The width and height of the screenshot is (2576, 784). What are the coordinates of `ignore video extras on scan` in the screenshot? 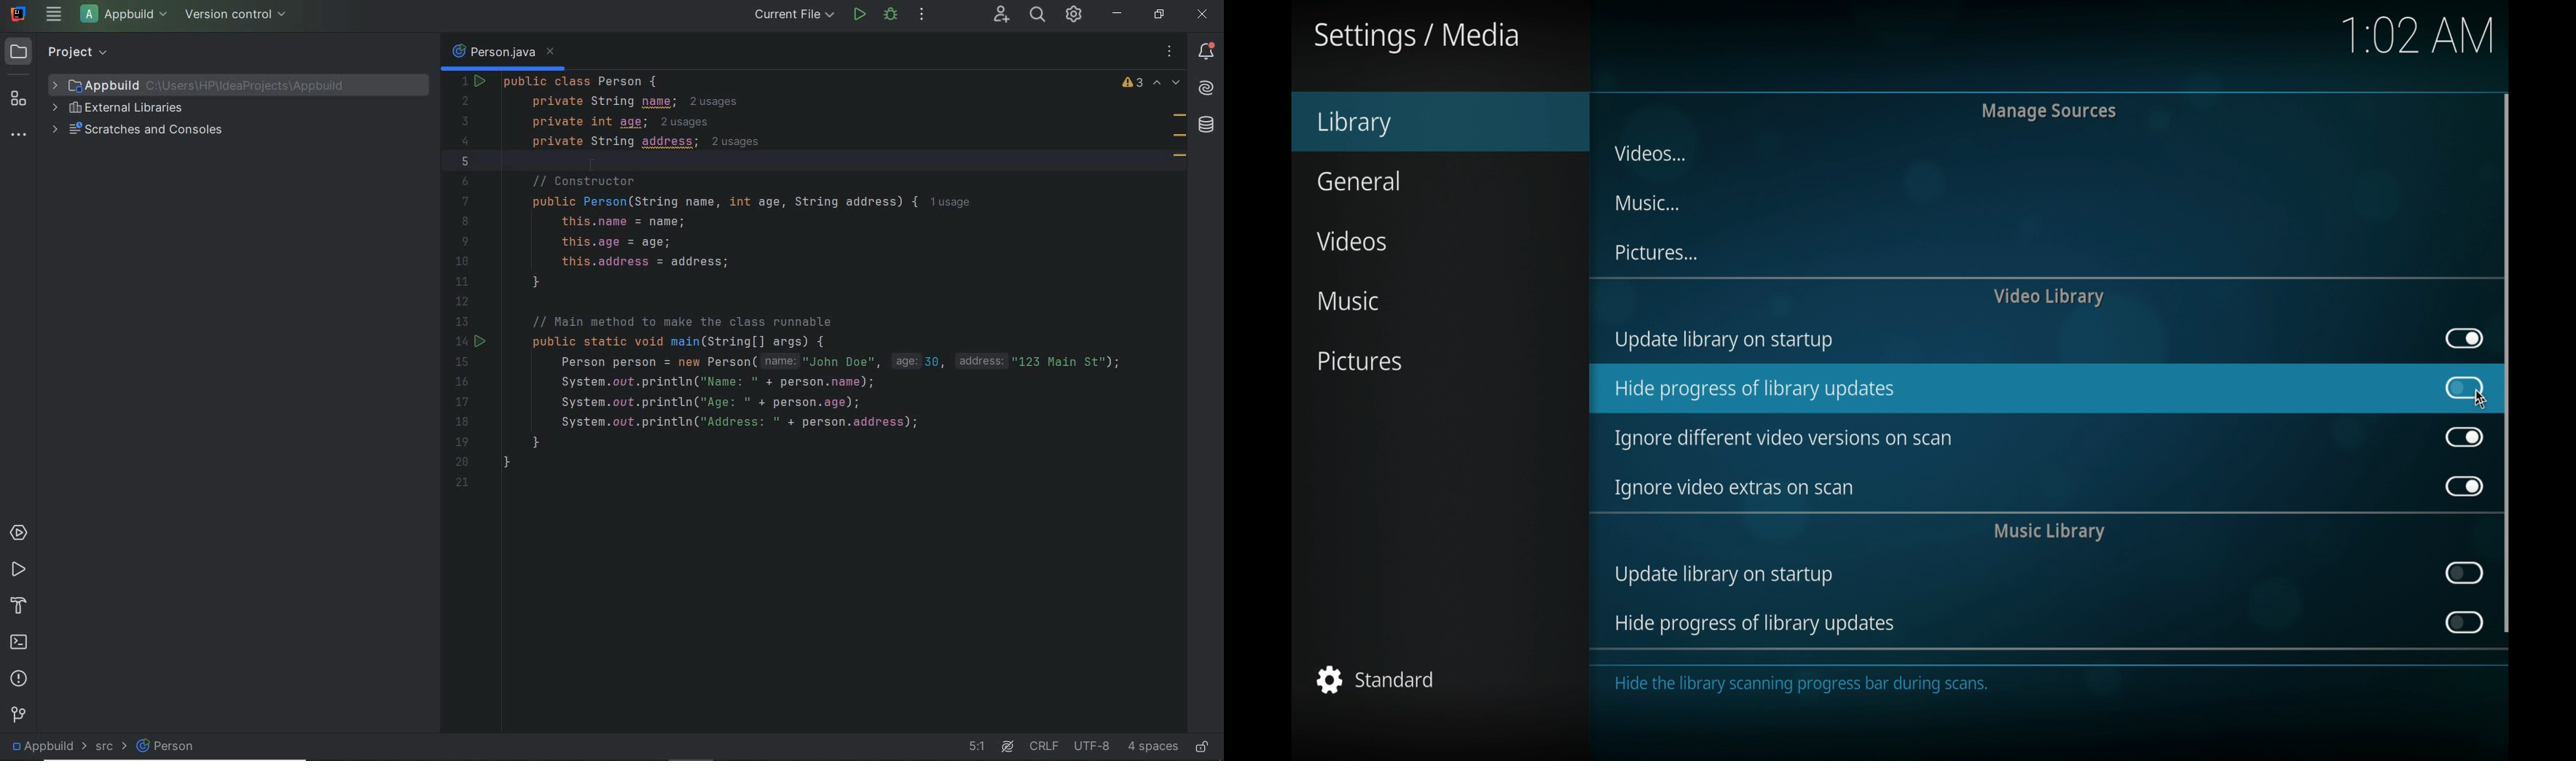 It's located at (1734, 488).